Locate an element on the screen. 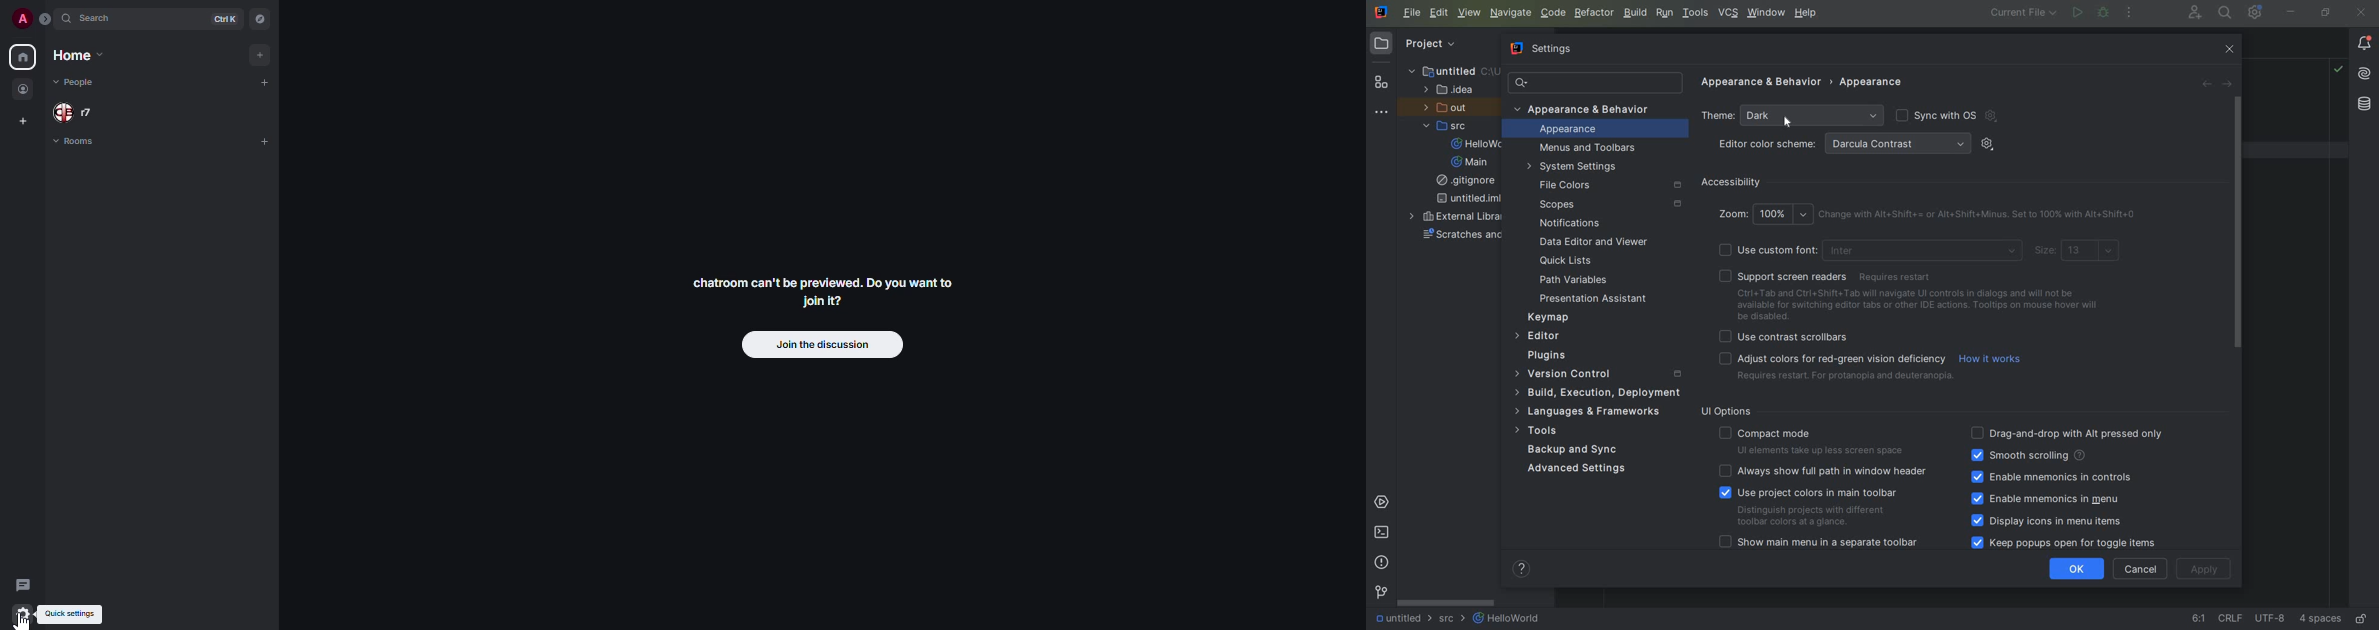 The width and height of the screenshot is (2380, 644). MORE TOOL WINDOWS is located at coordinates (1380, 113).